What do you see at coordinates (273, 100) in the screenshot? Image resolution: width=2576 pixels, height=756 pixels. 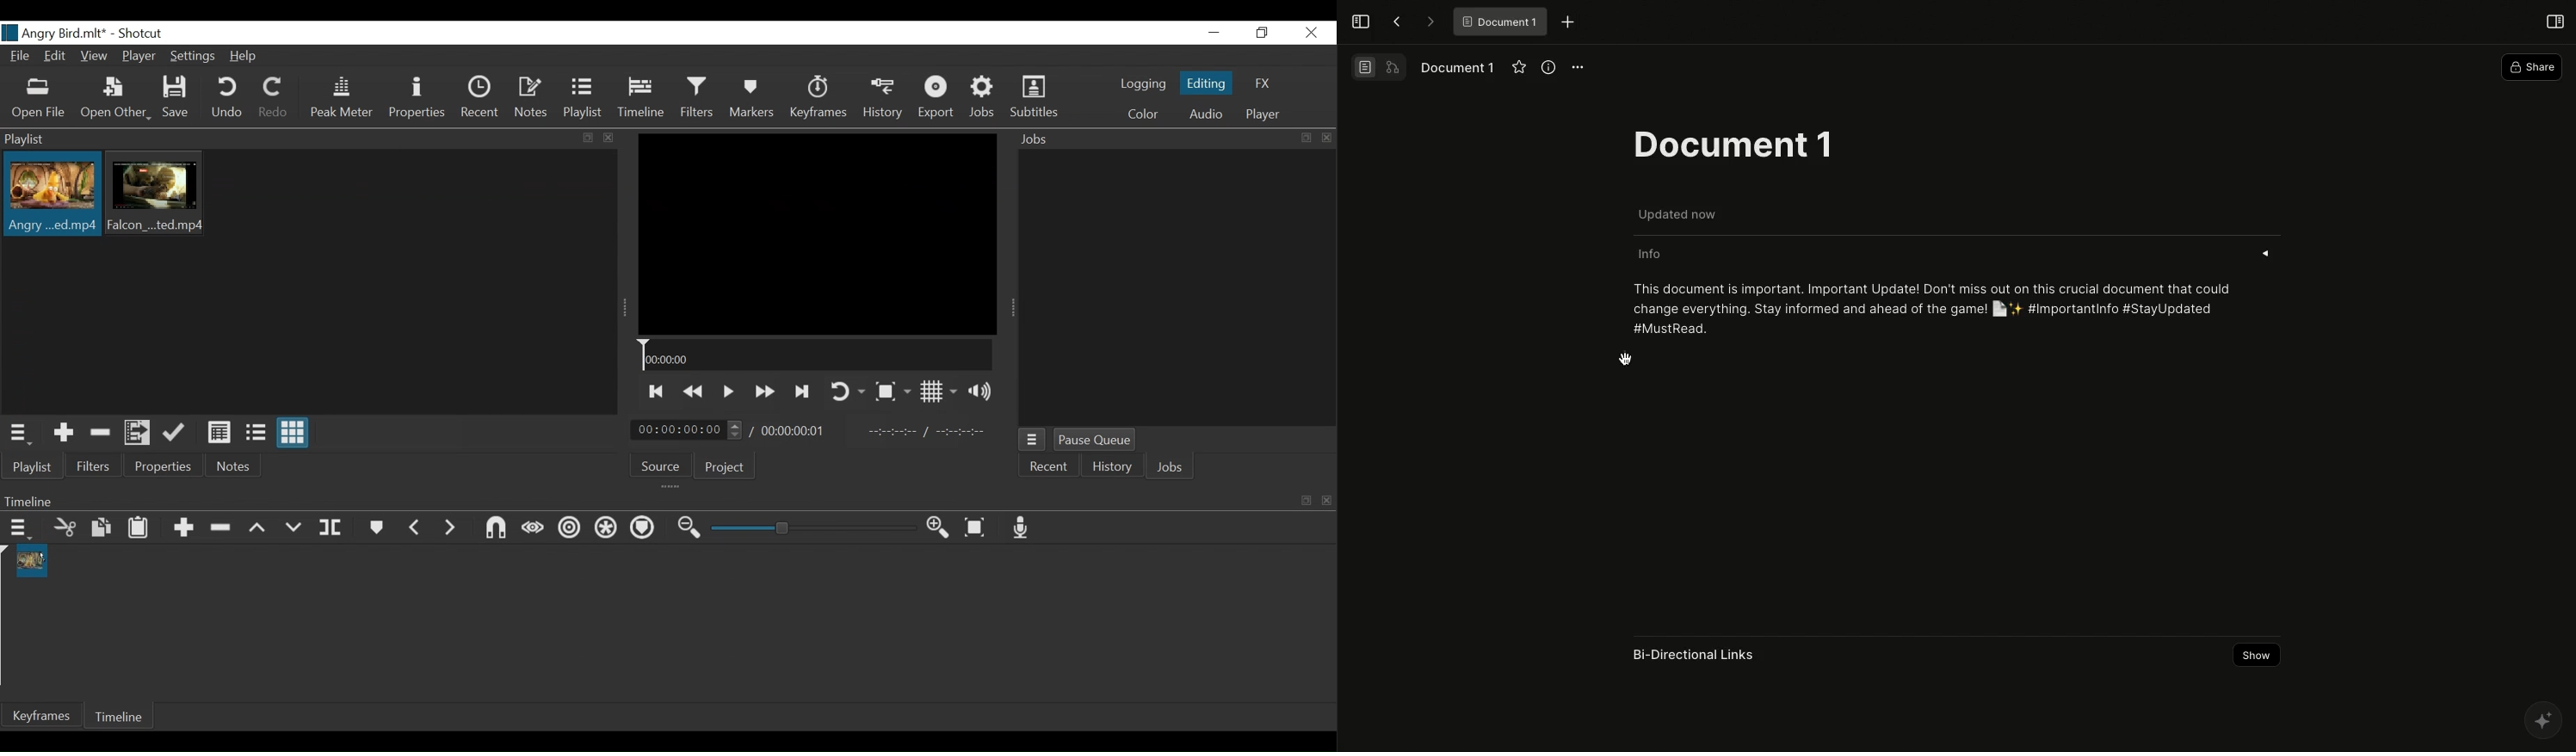 I see `Redo` at bounding box center [273, 100].